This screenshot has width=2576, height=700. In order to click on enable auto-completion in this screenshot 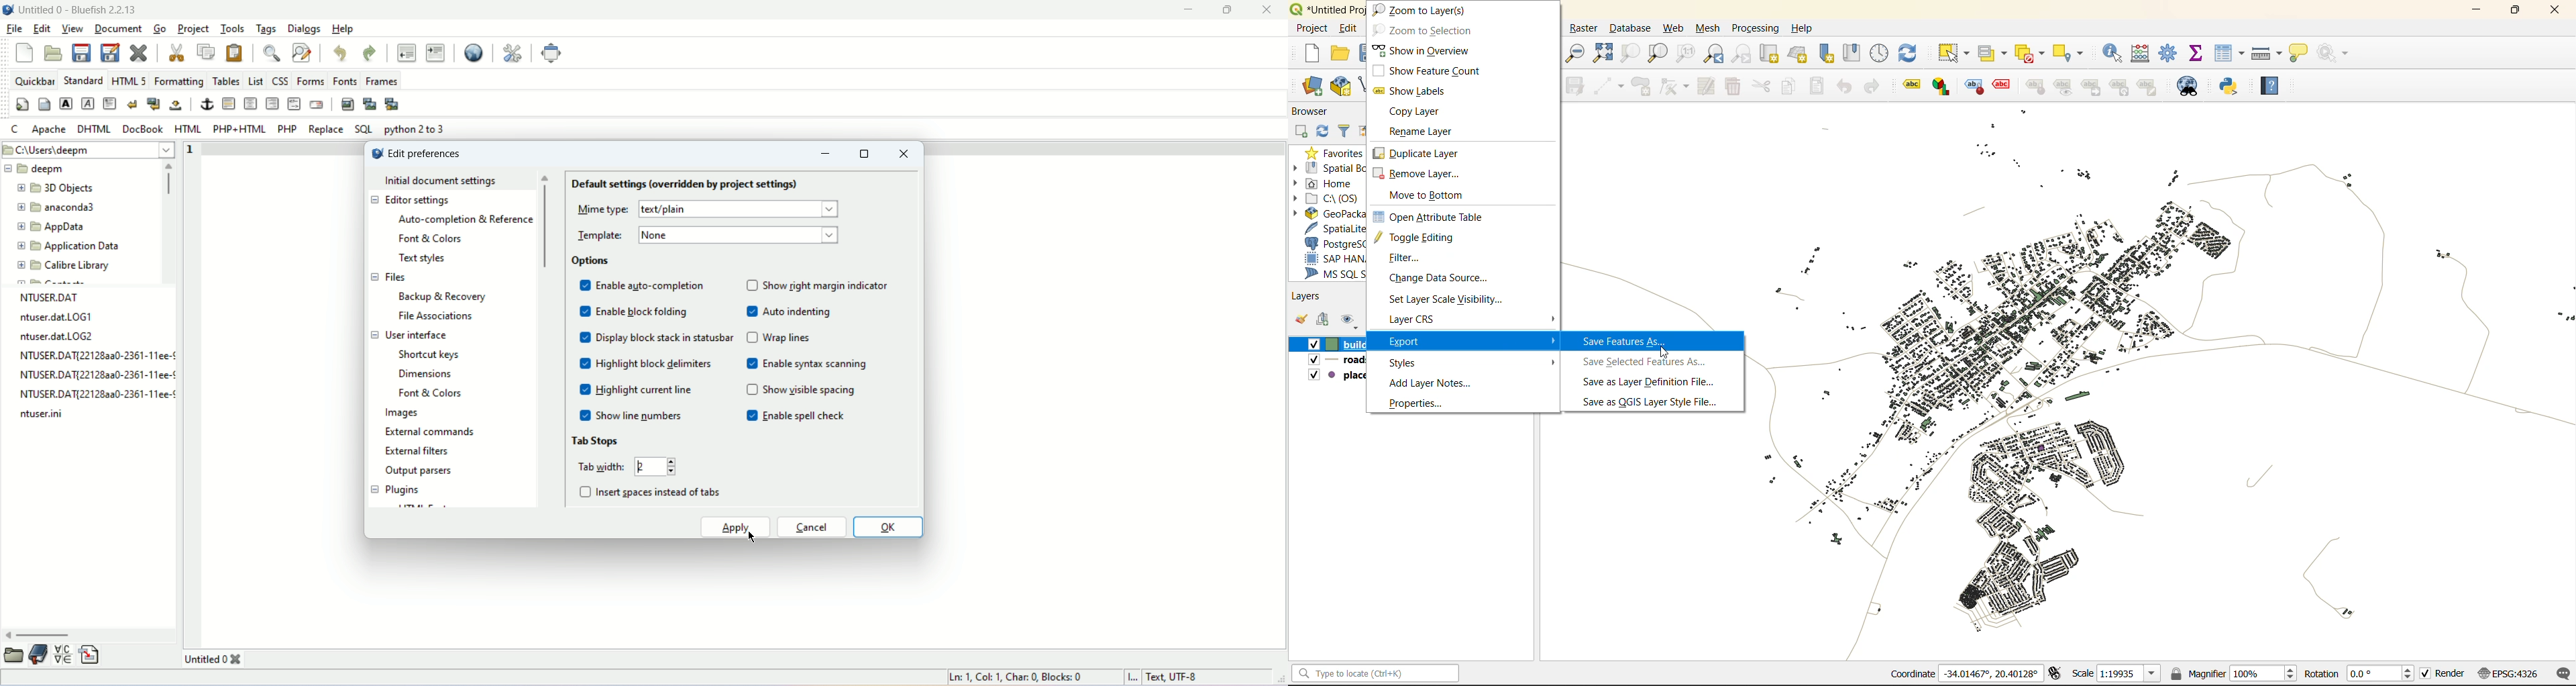, I will do `click(653, 287)`.